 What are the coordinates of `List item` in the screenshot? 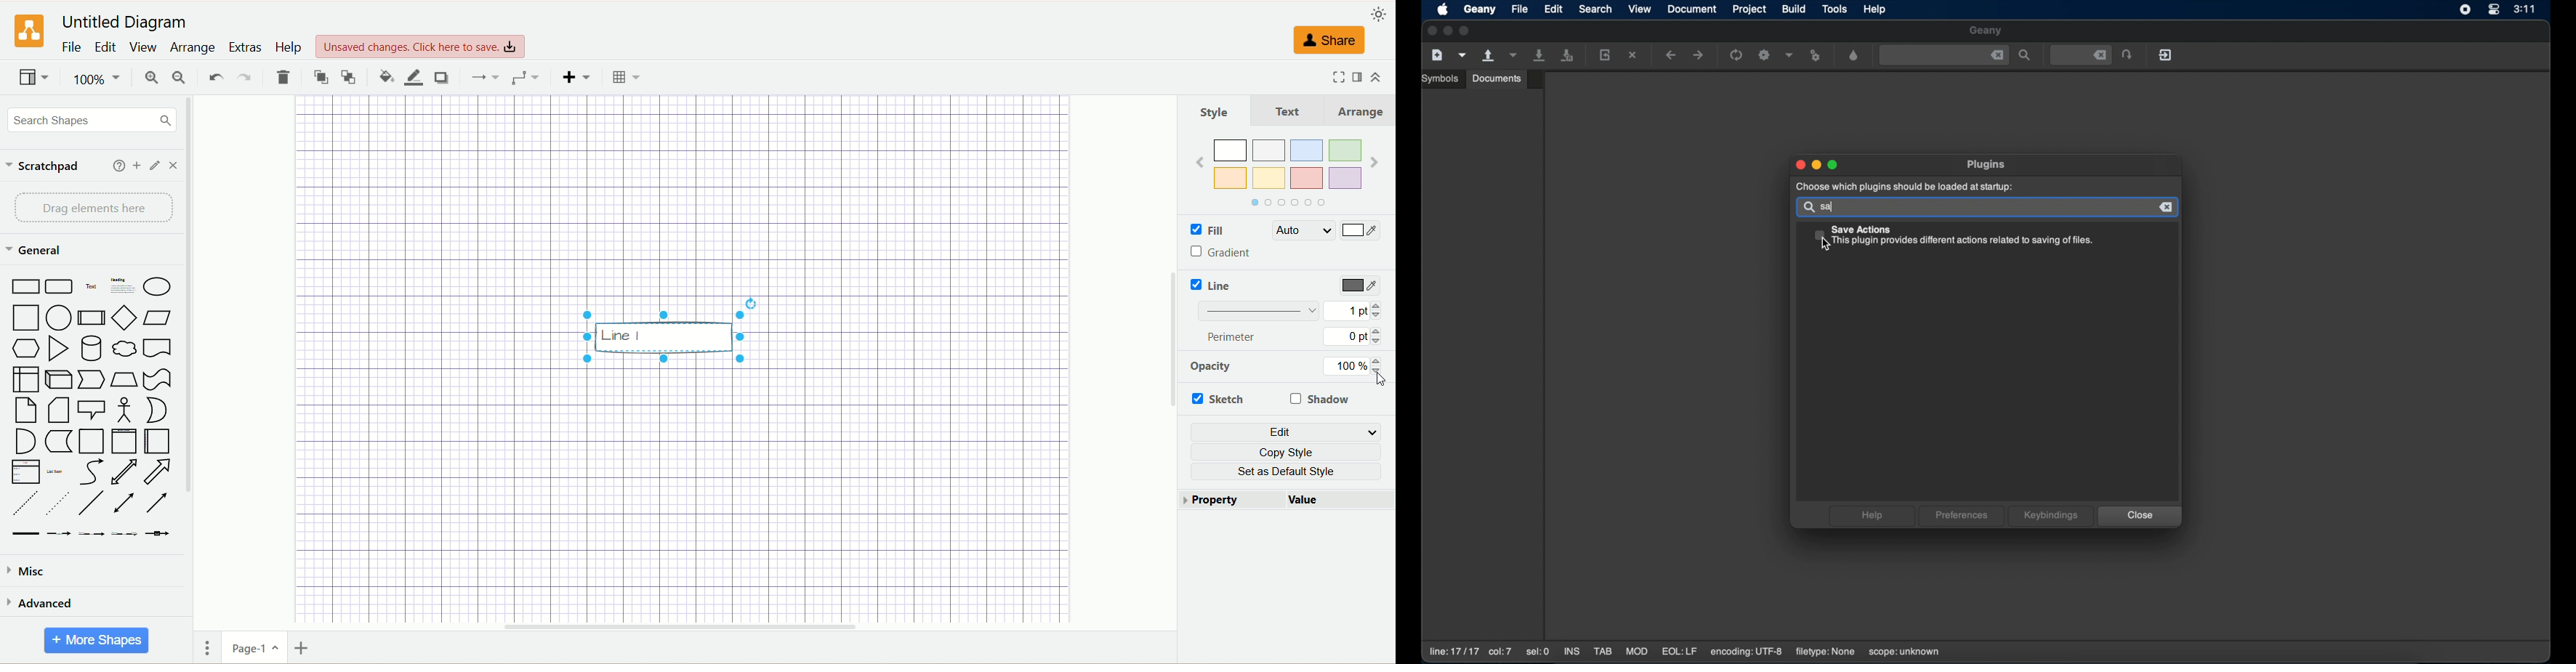 It's located at (55, 471).